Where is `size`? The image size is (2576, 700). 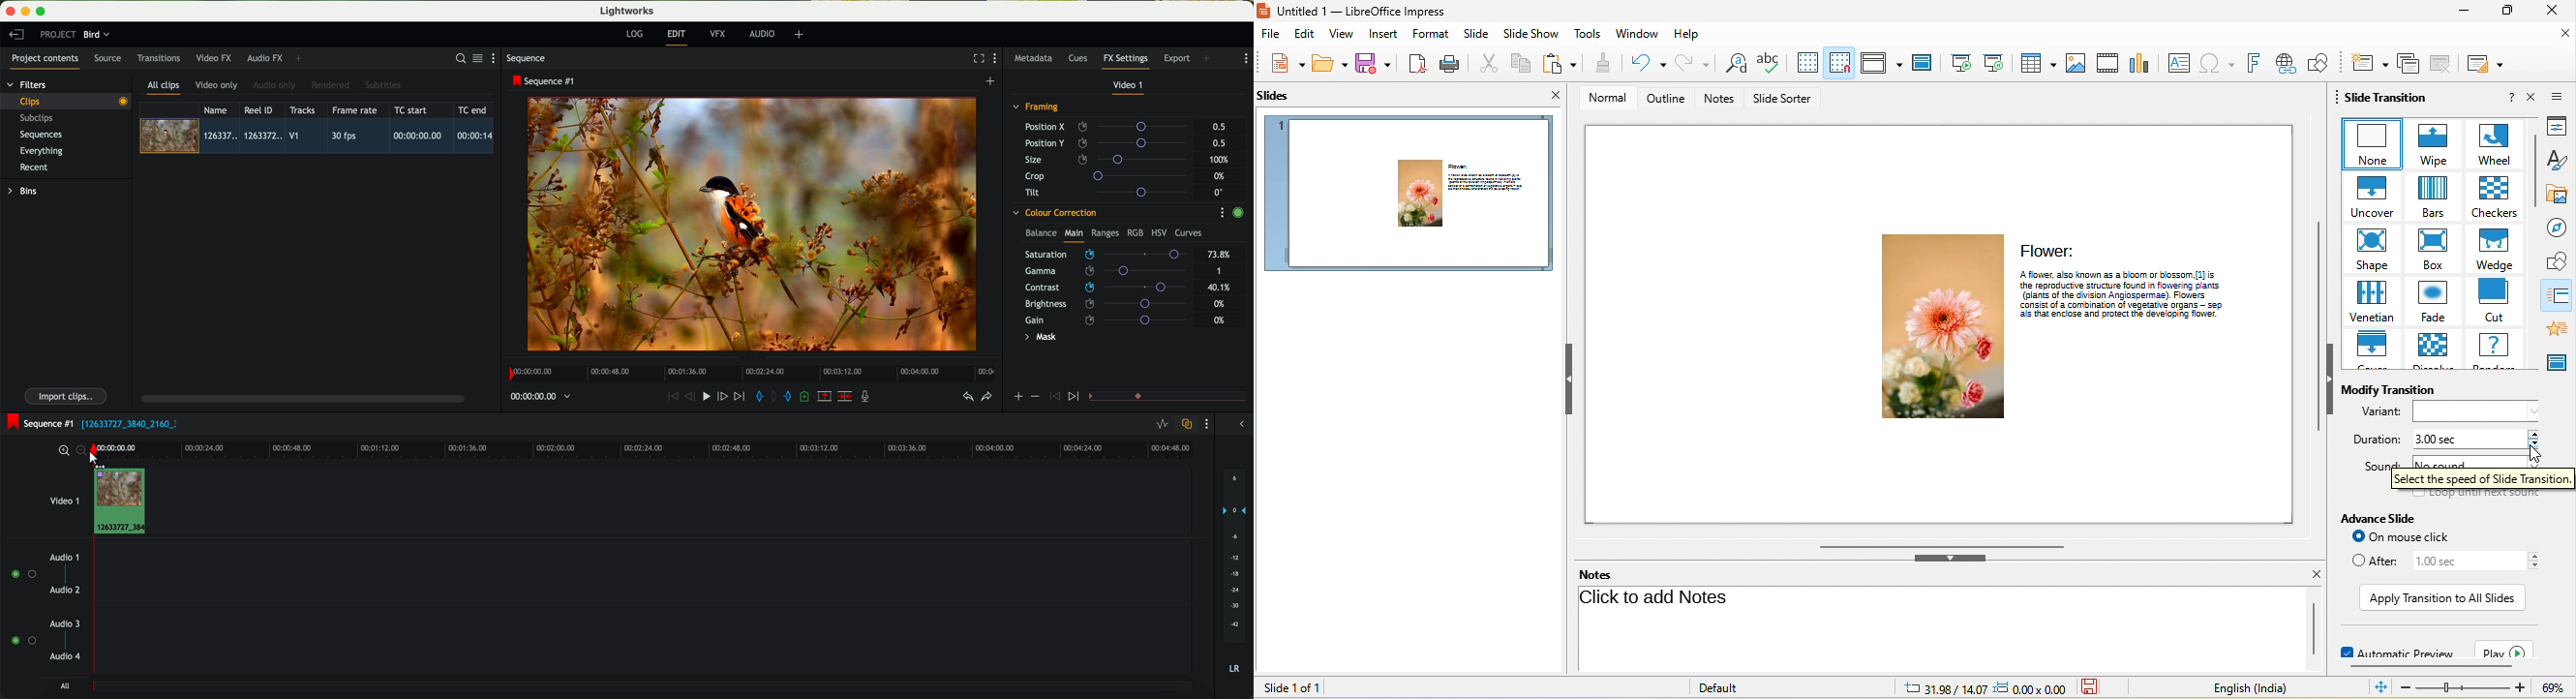
size is located at coordinates (1109, 160).